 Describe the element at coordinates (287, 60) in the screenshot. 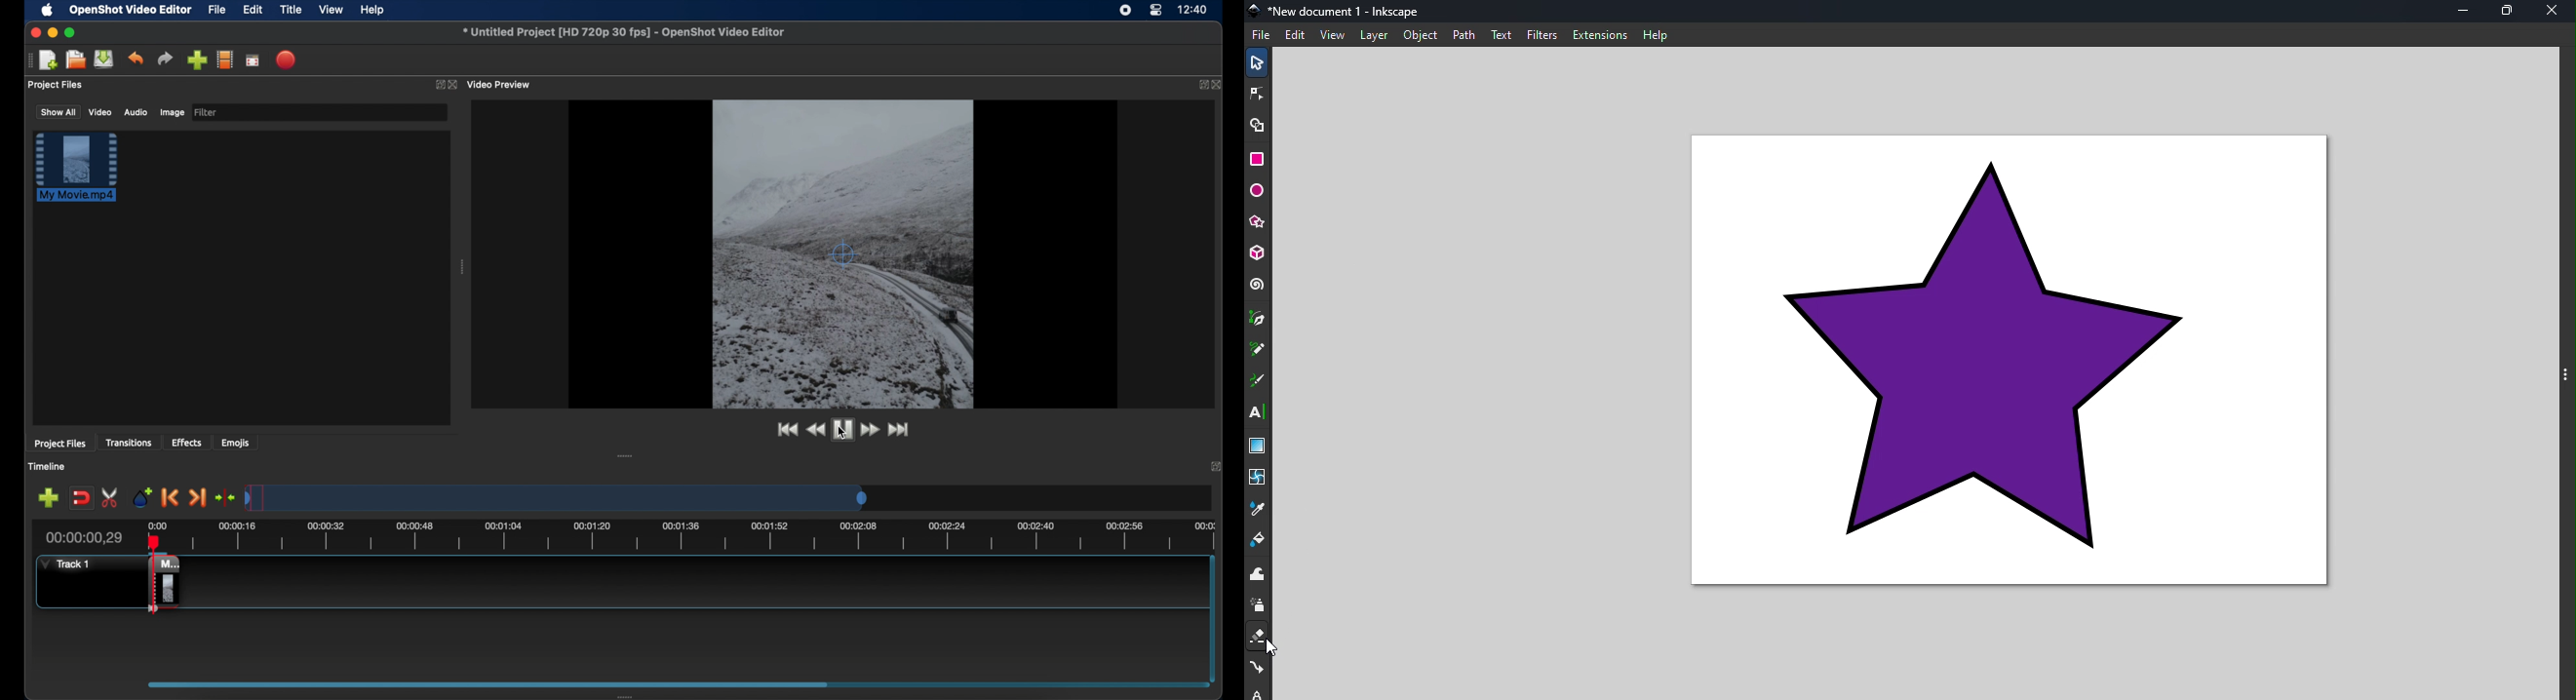

I see `export video` at that location.